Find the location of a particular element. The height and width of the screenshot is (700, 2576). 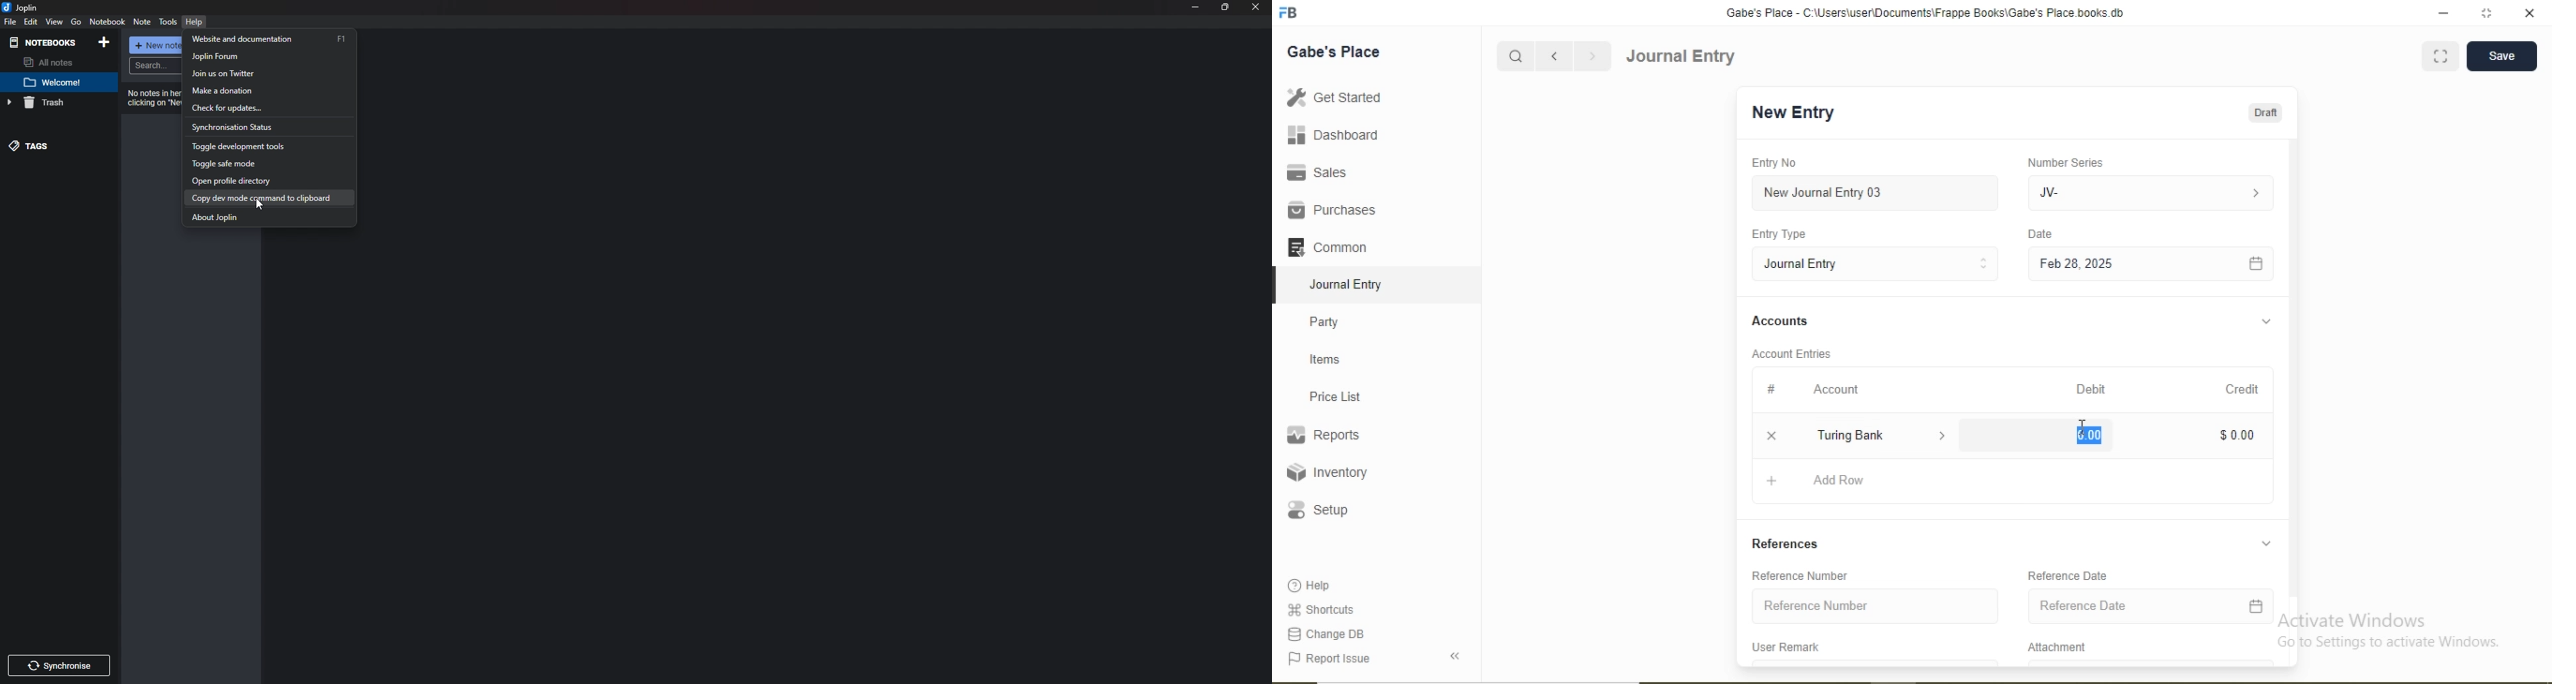

go is located at coordinates (76, 23).